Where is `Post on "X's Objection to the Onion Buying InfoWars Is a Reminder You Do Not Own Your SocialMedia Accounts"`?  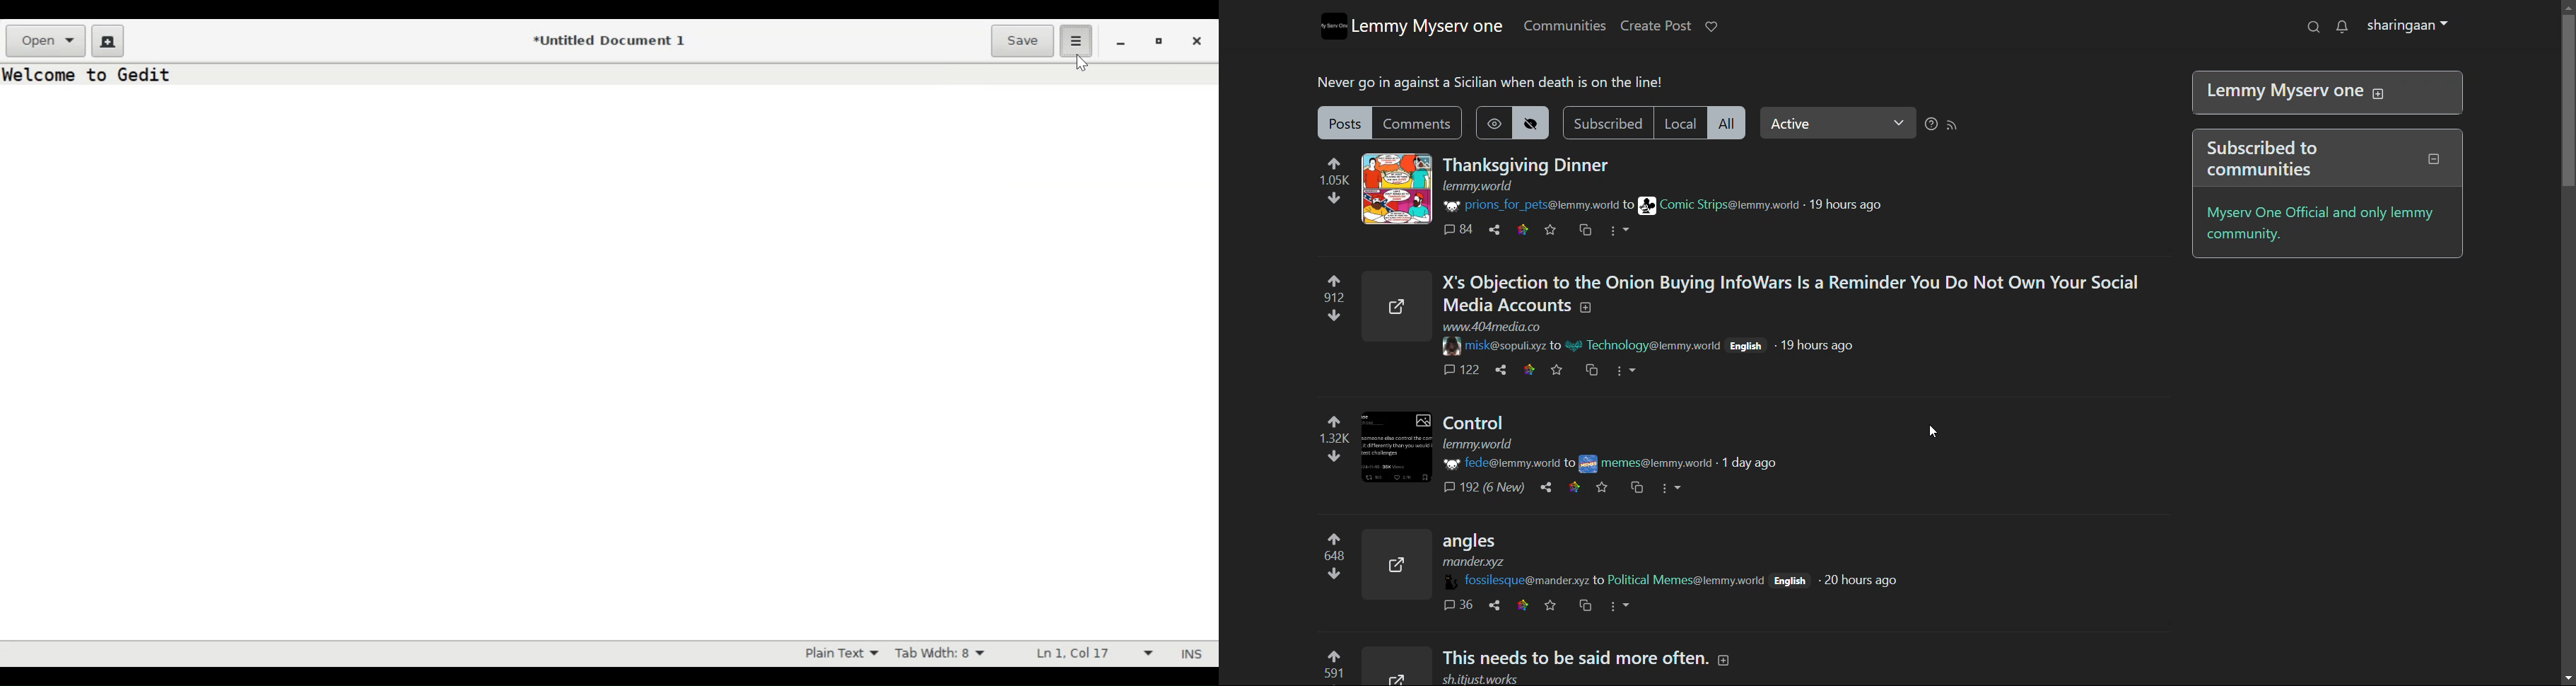 Post on "X's Objection to the Onion Buying InfoWars Is a Reminder You Do Not Own Your SocialMedia Accounts" is located at coordinates (1791, 295).